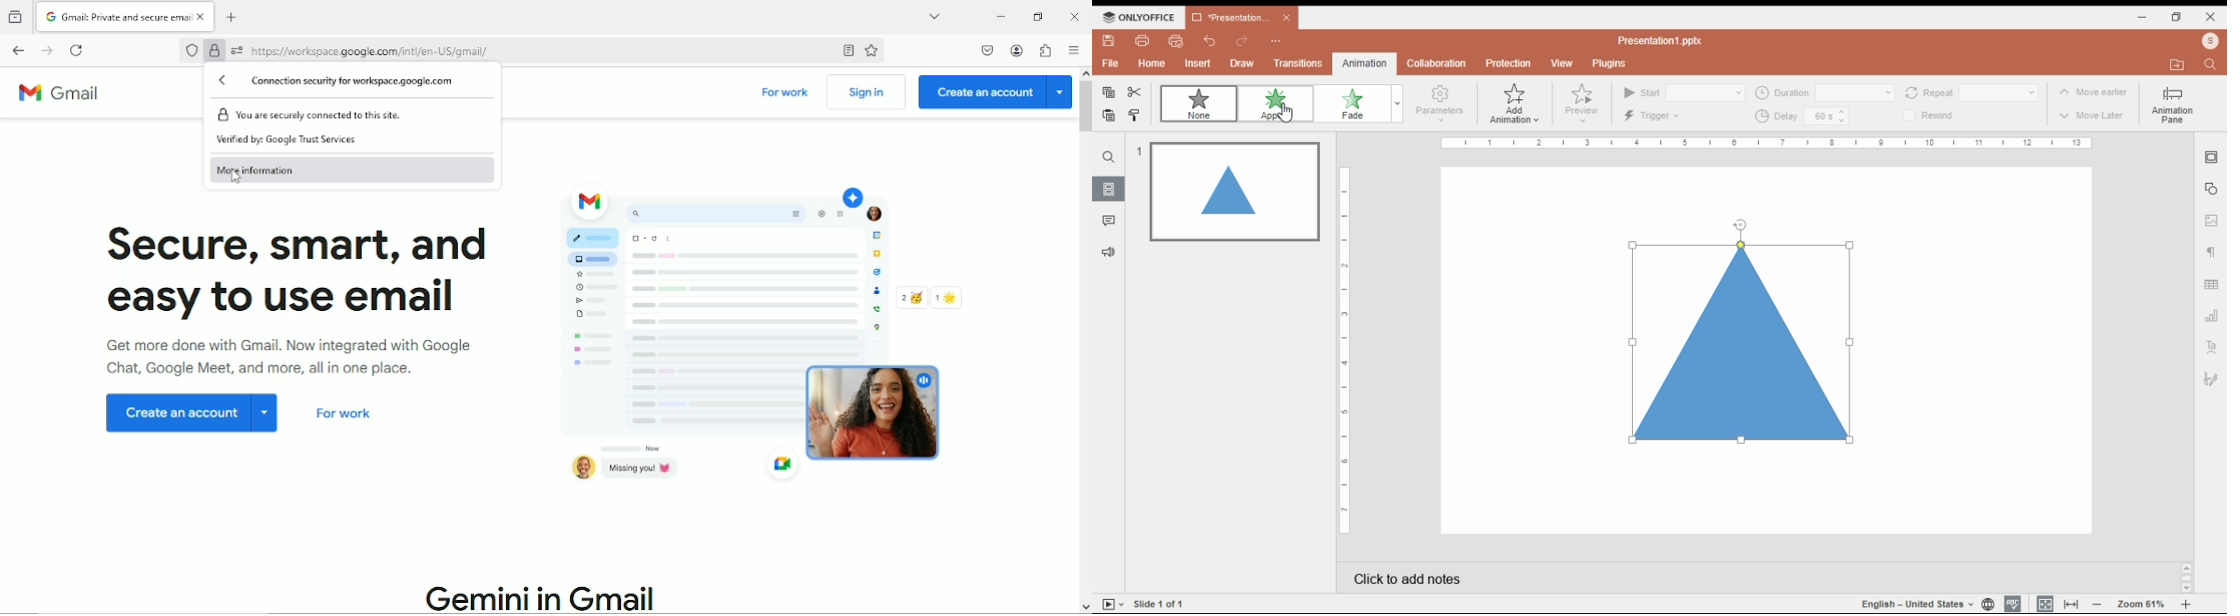  What do you see at coordinates (77, 50) in the screenshot?
I see `Reload current page` at bounding box center [77, 50].